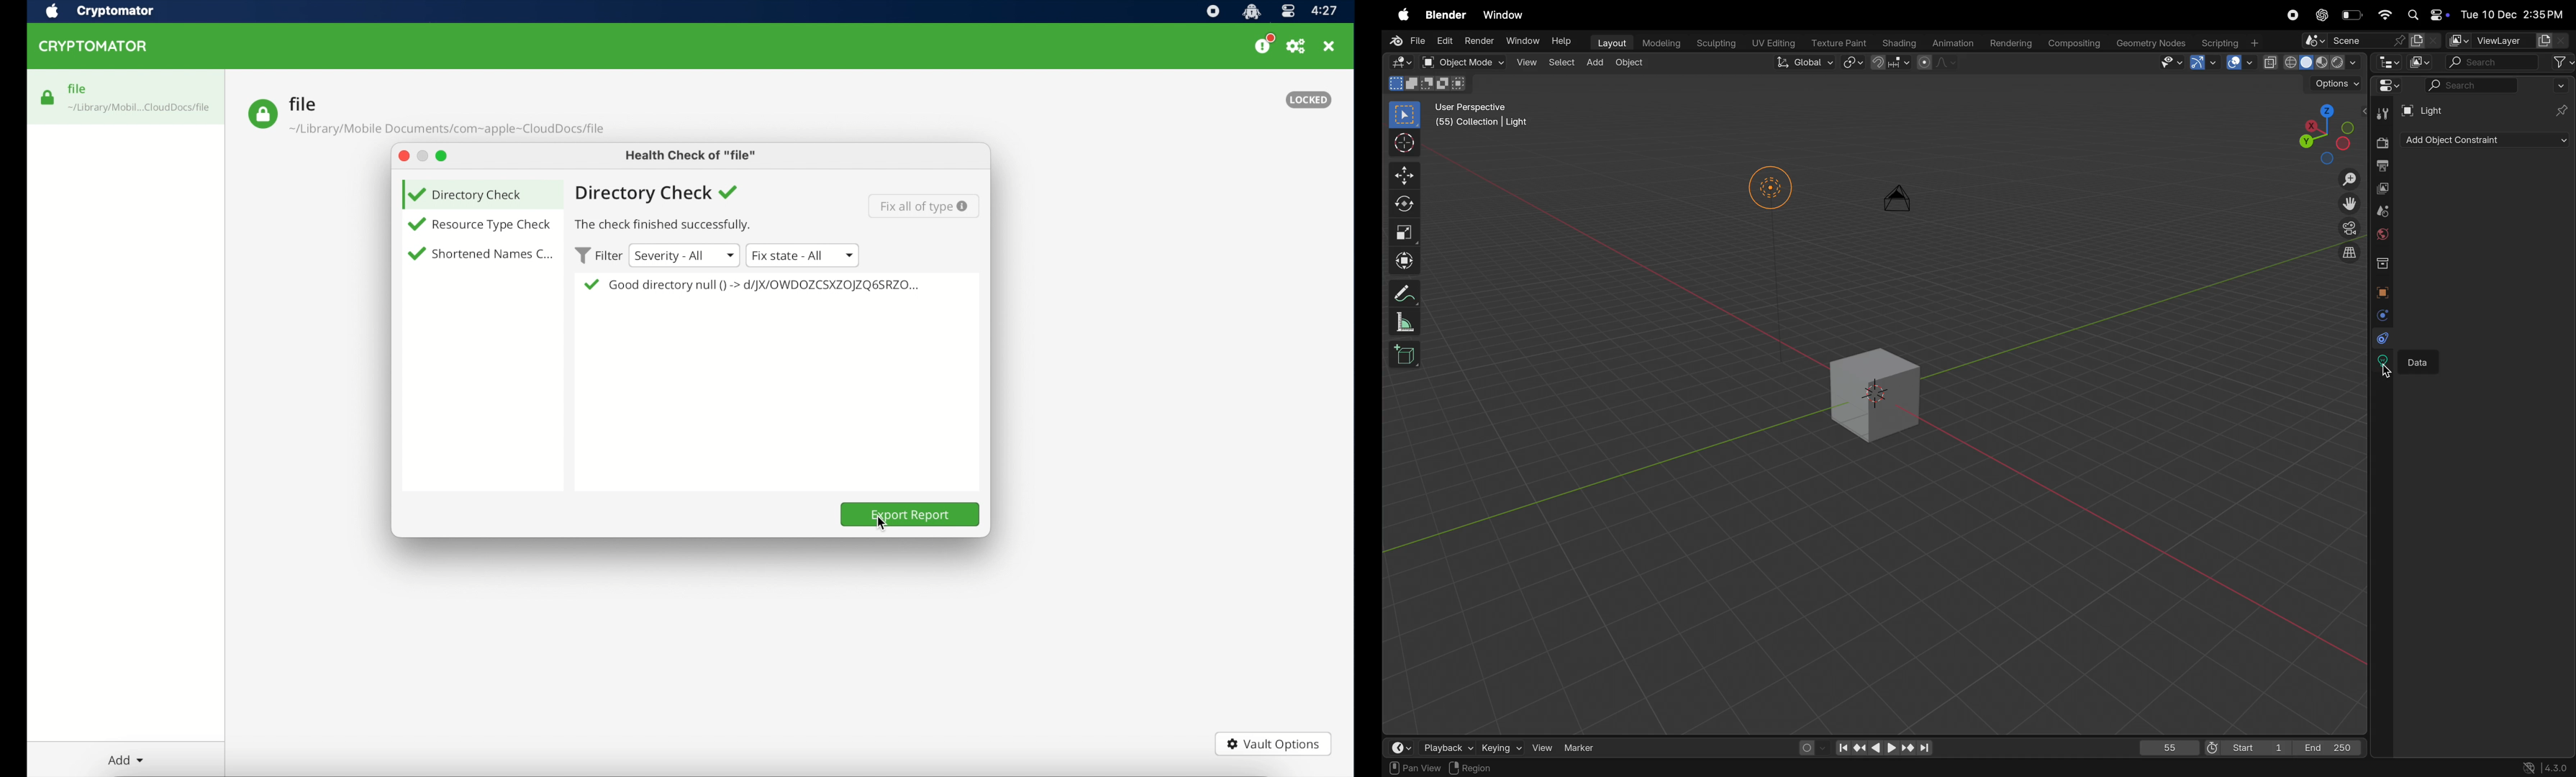  I want to click on view, so click(1525, 63).